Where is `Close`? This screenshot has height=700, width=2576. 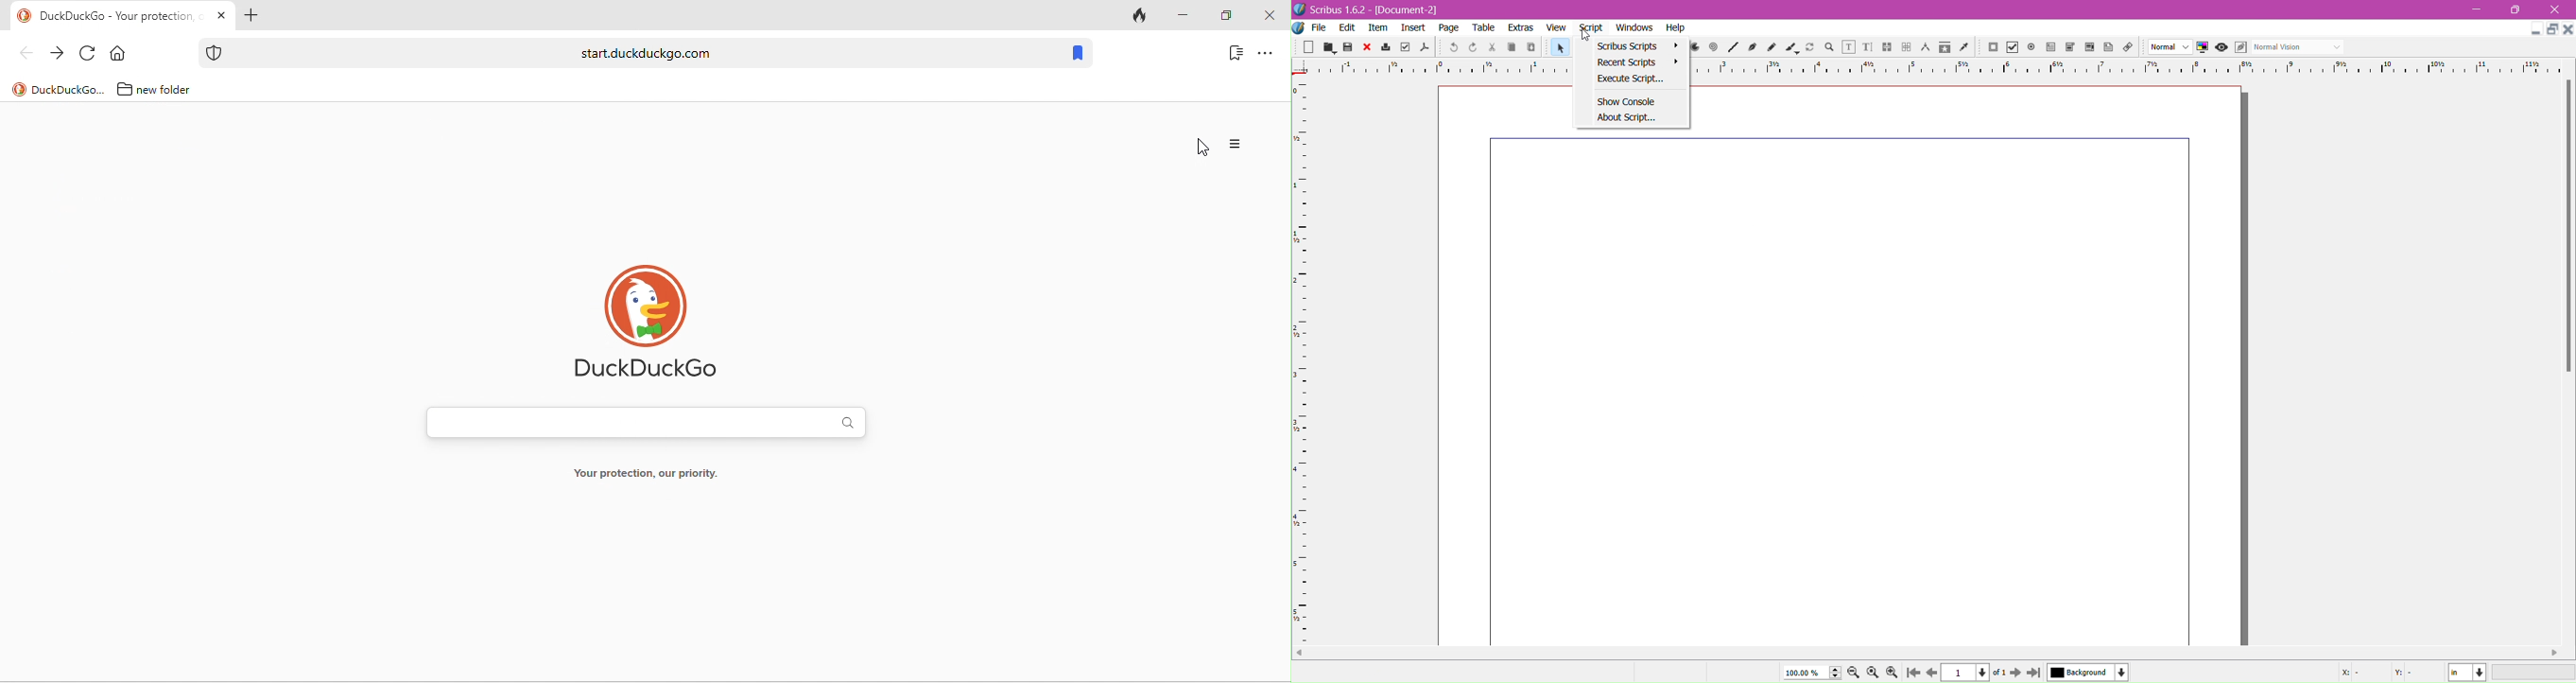
Close is located at coordinates (1365, 48).